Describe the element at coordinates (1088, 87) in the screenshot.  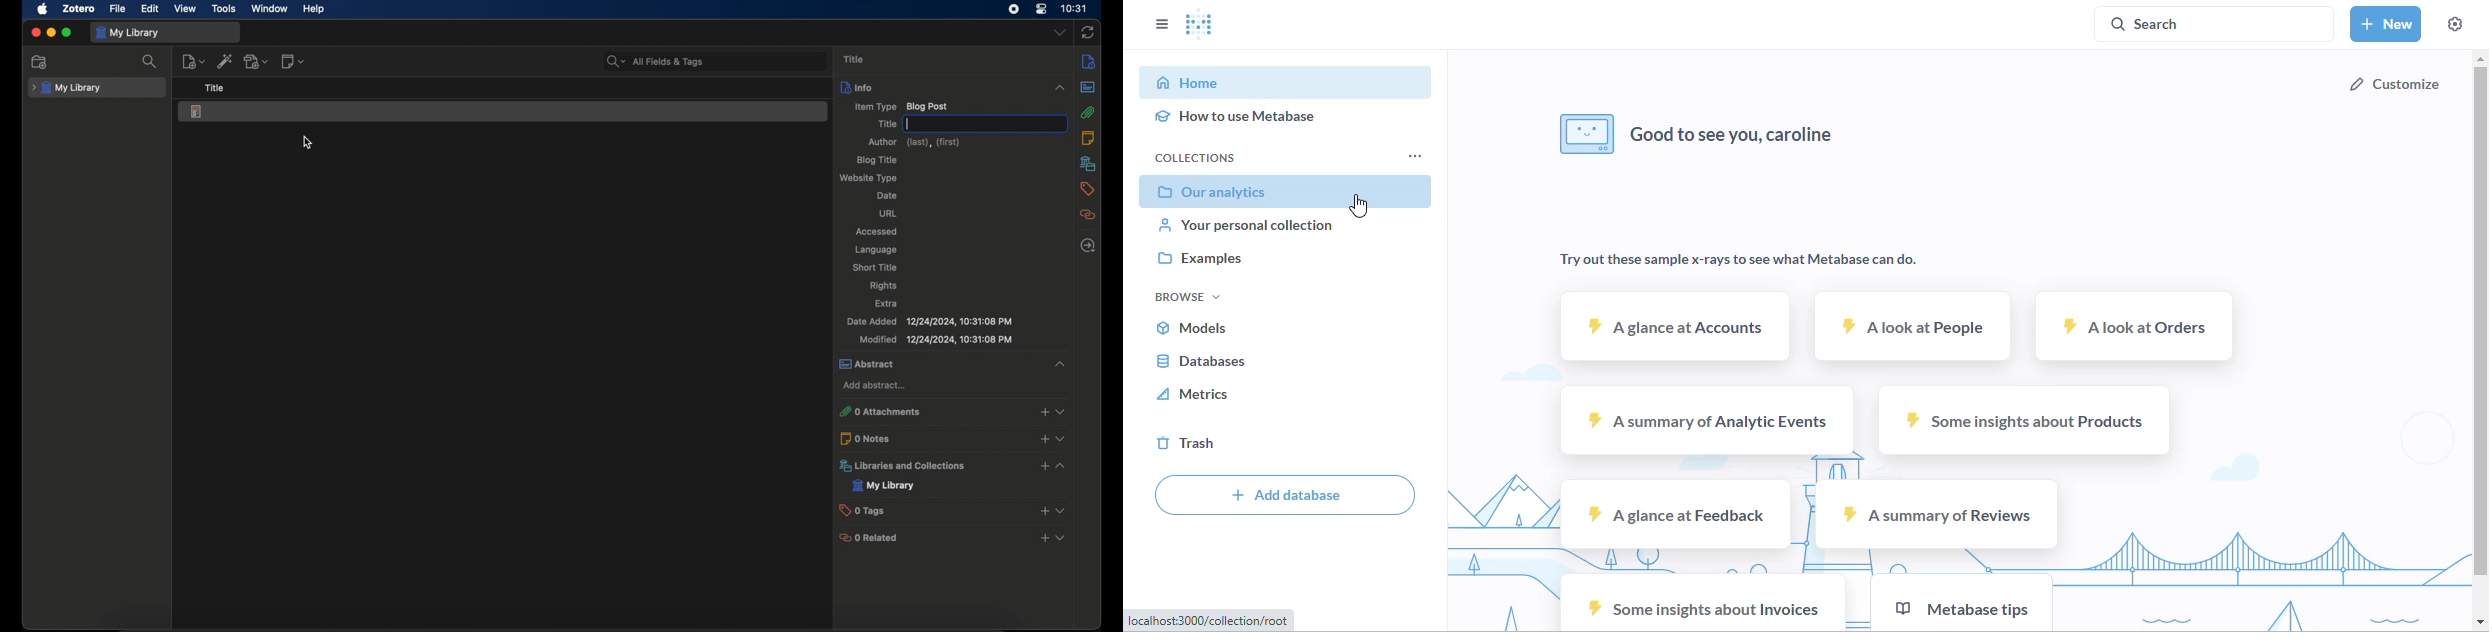
I see `abstract` at that location.